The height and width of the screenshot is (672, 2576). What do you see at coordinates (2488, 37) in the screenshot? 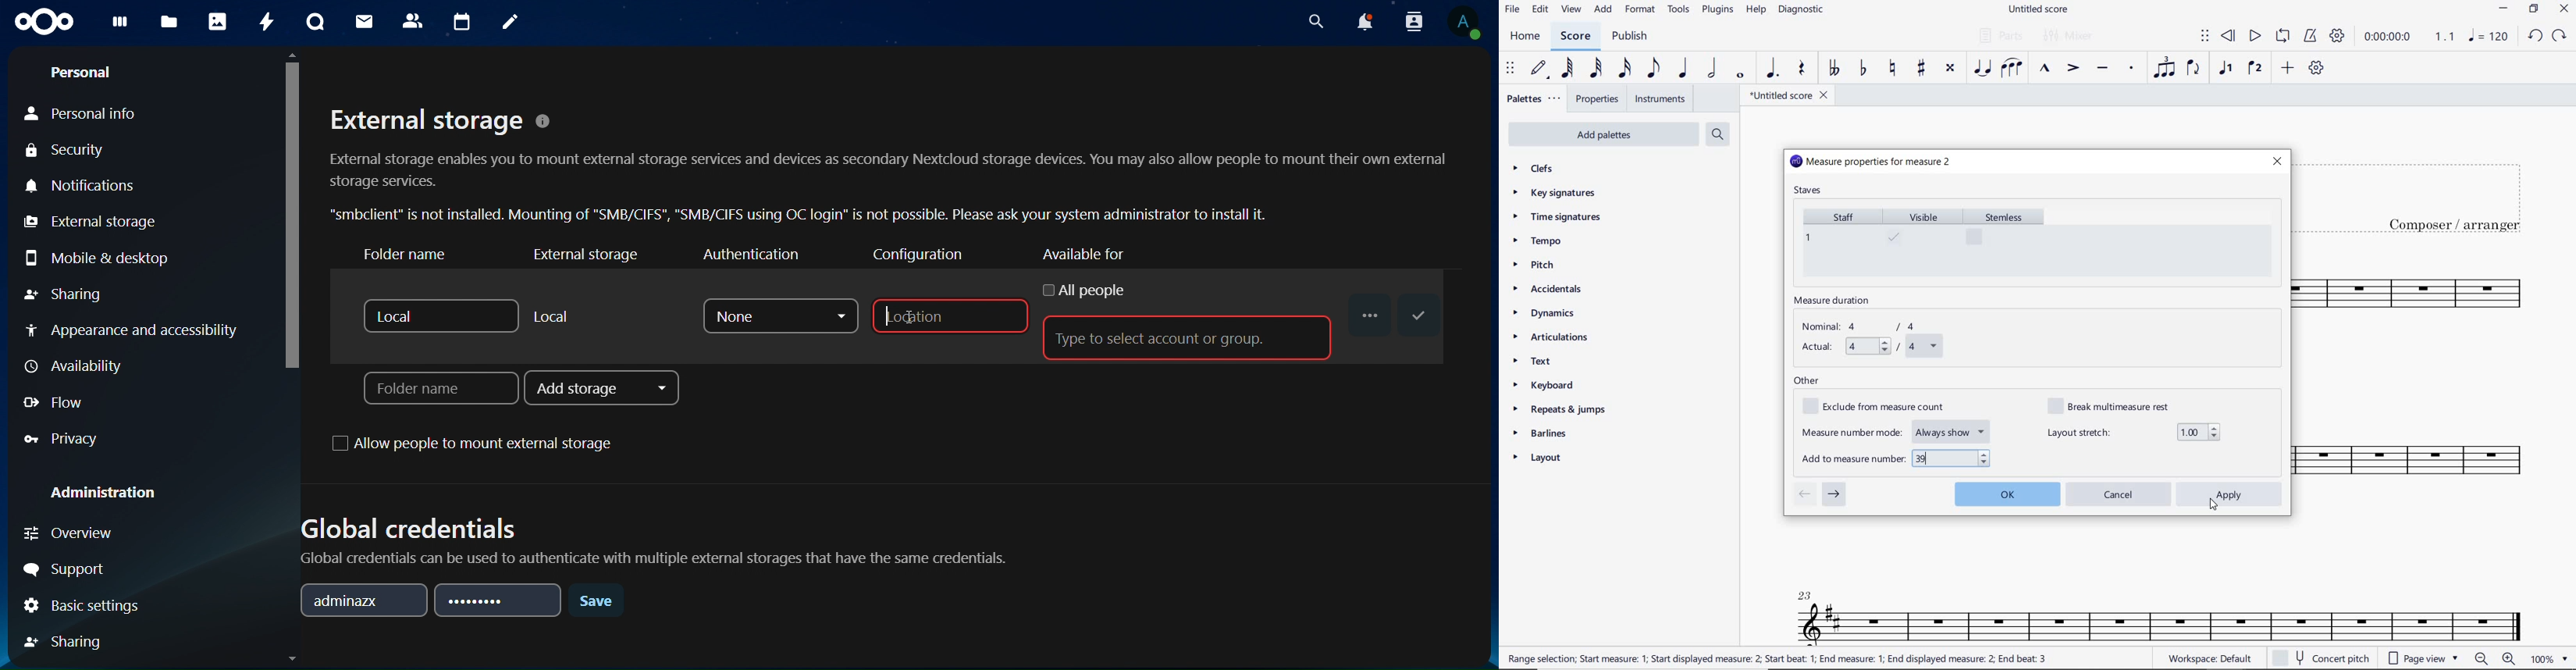
I see `NOTE` at bounding box center [2488, 37].